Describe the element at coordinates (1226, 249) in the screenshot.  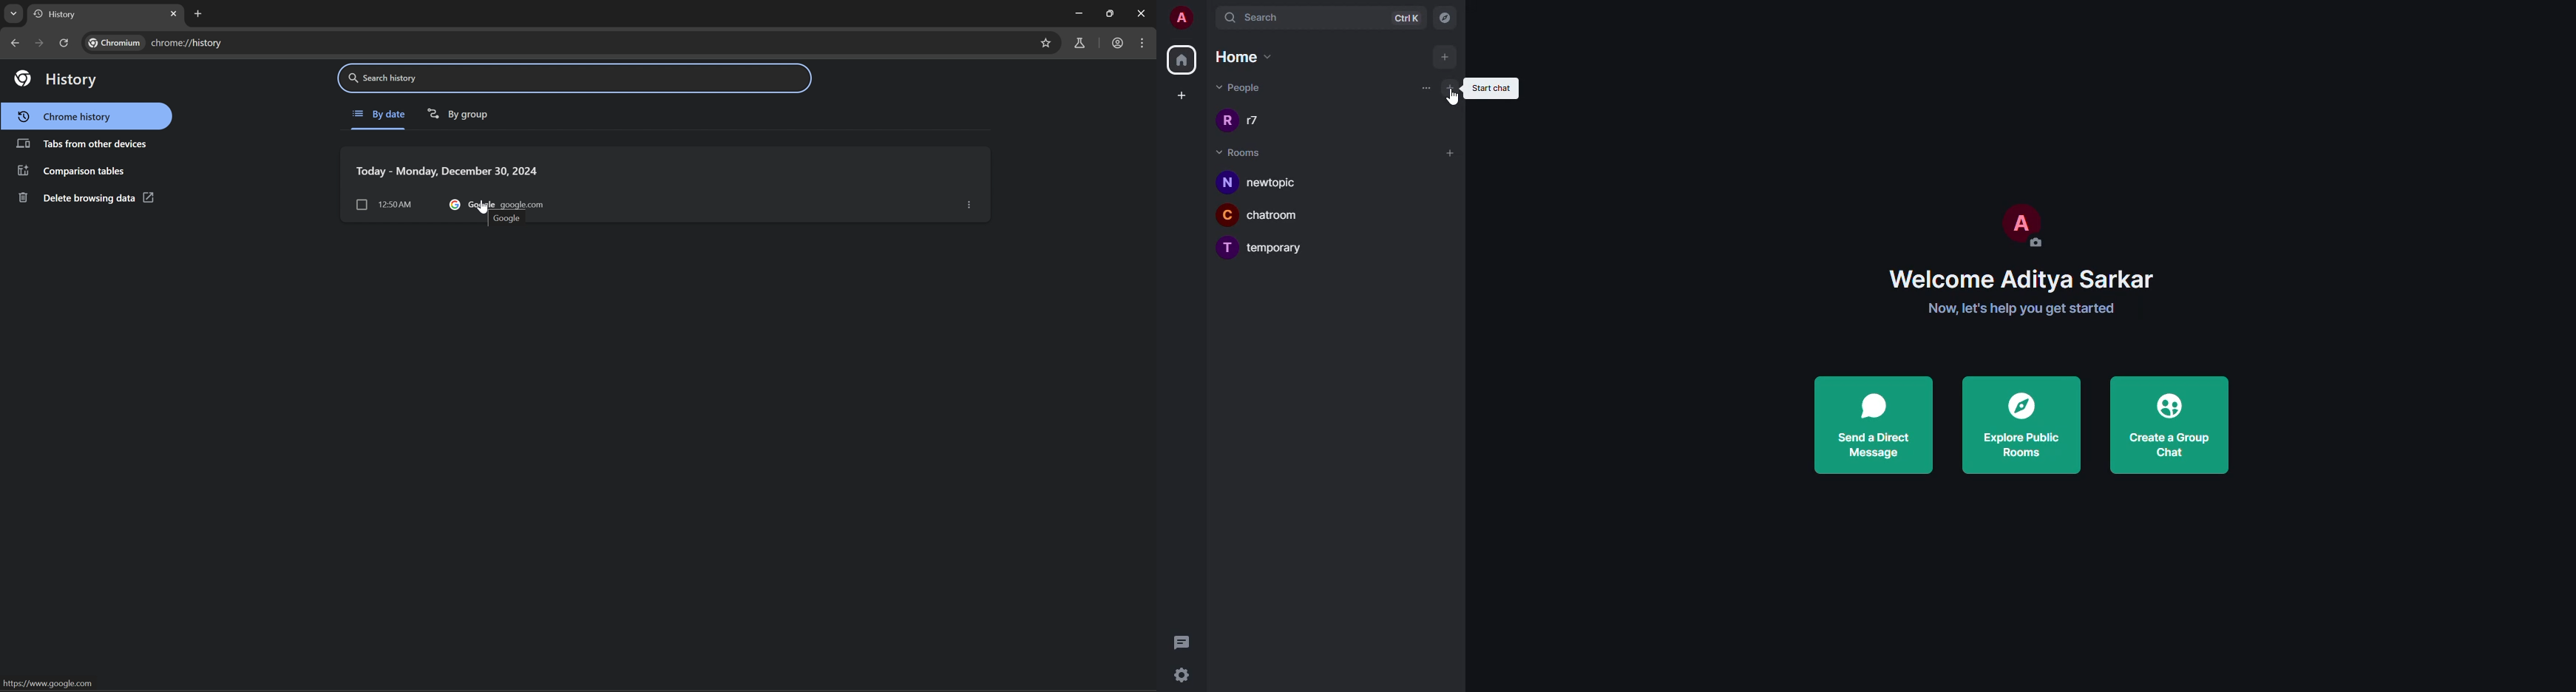
I see `T` at that location.